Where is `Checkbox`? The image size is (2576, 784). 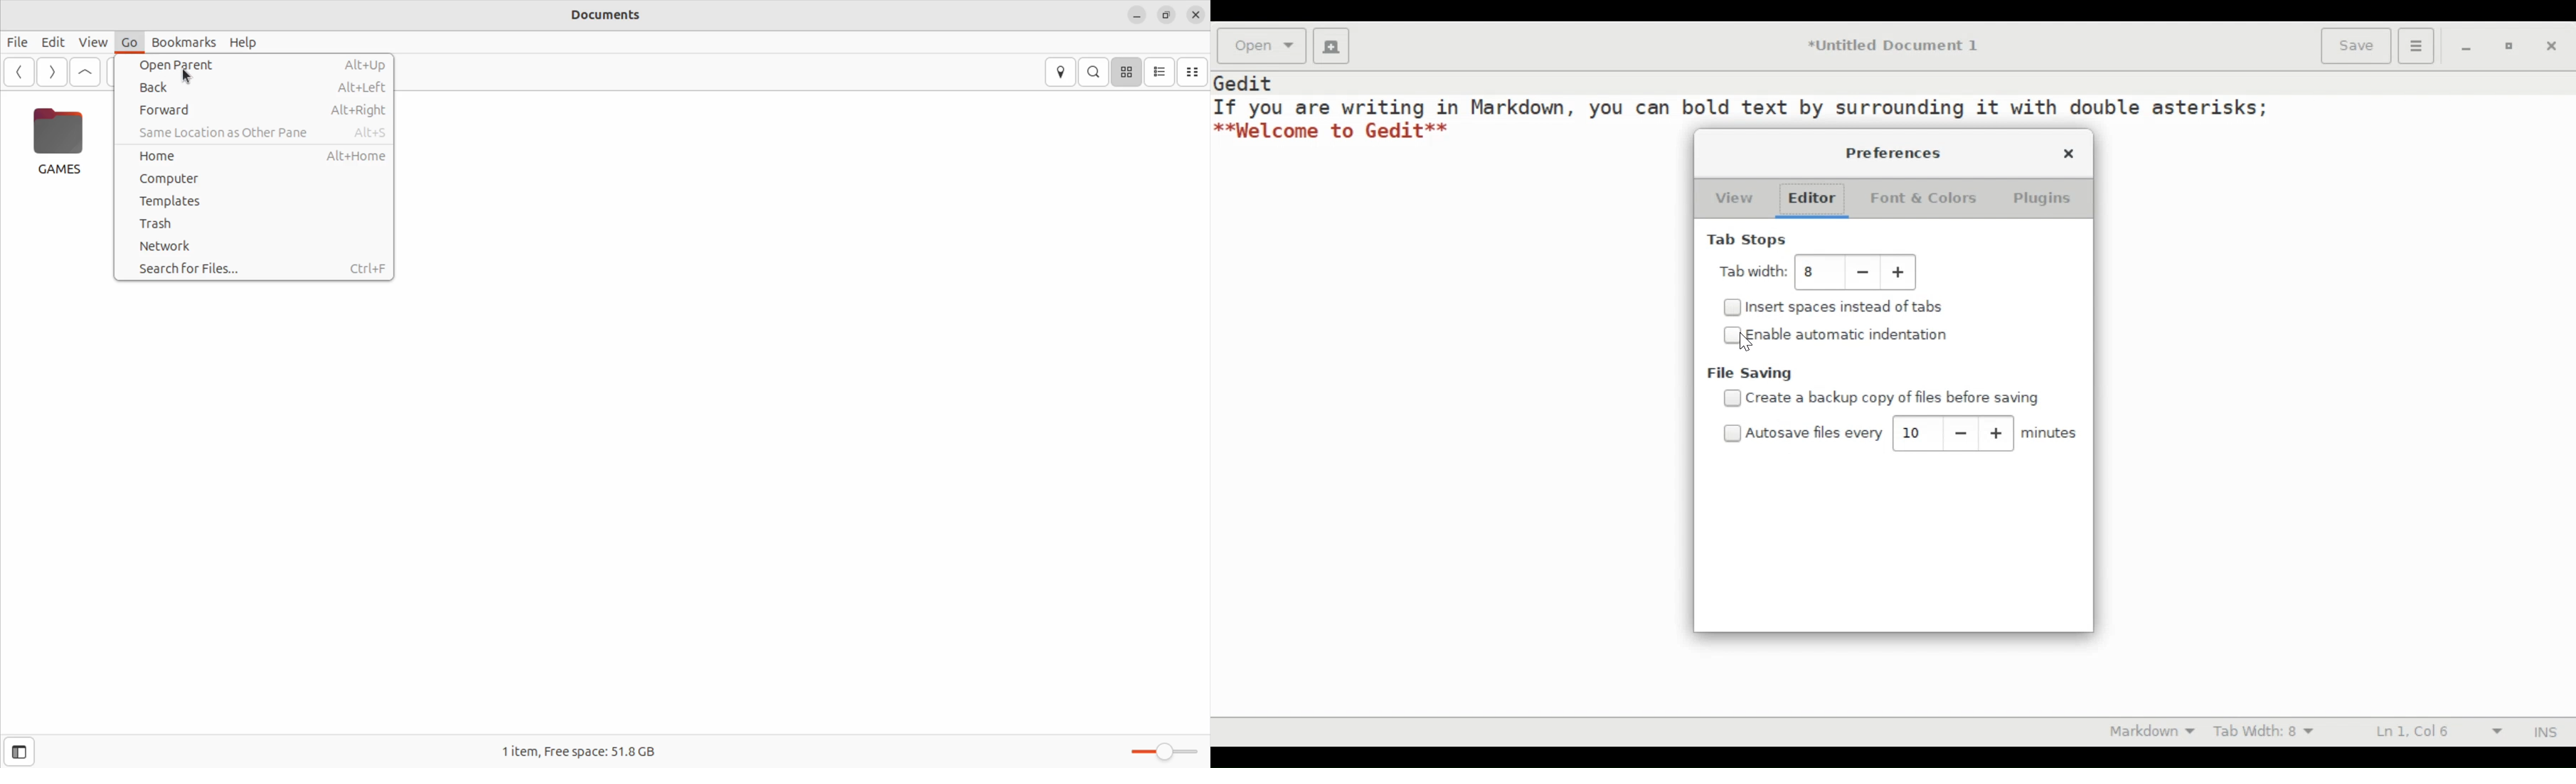
Checkbox is located at coordinates (1733, 398).